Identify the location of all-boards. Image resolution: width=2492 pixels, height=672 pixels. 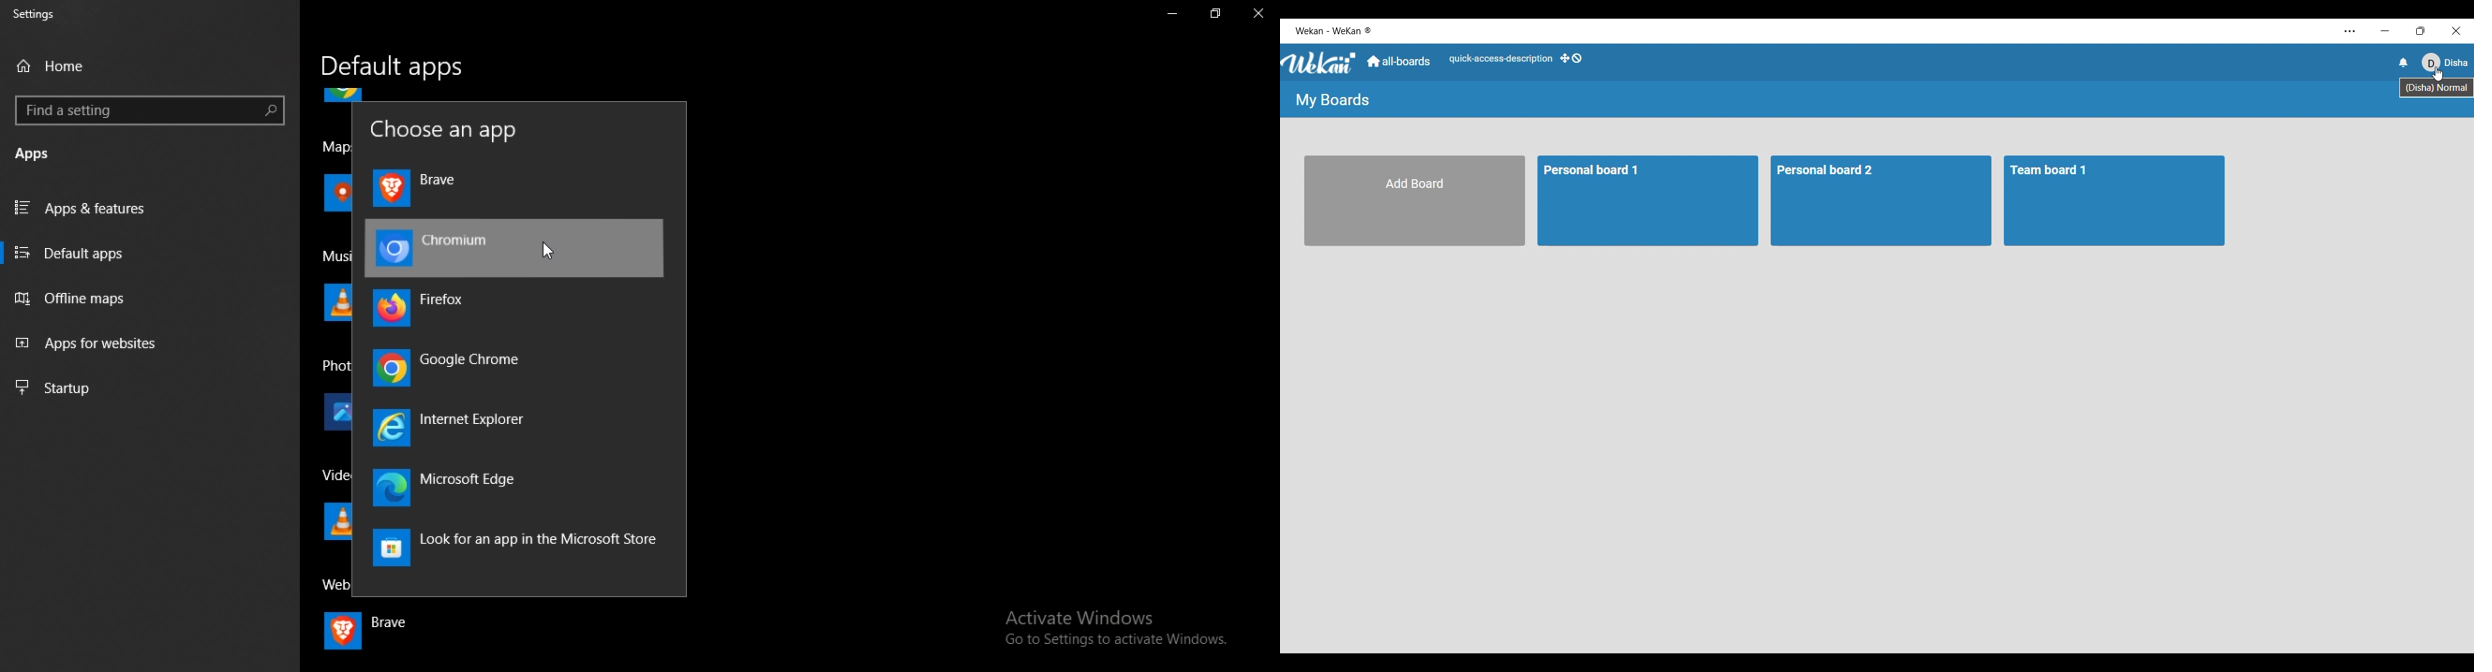
(1399, 62).